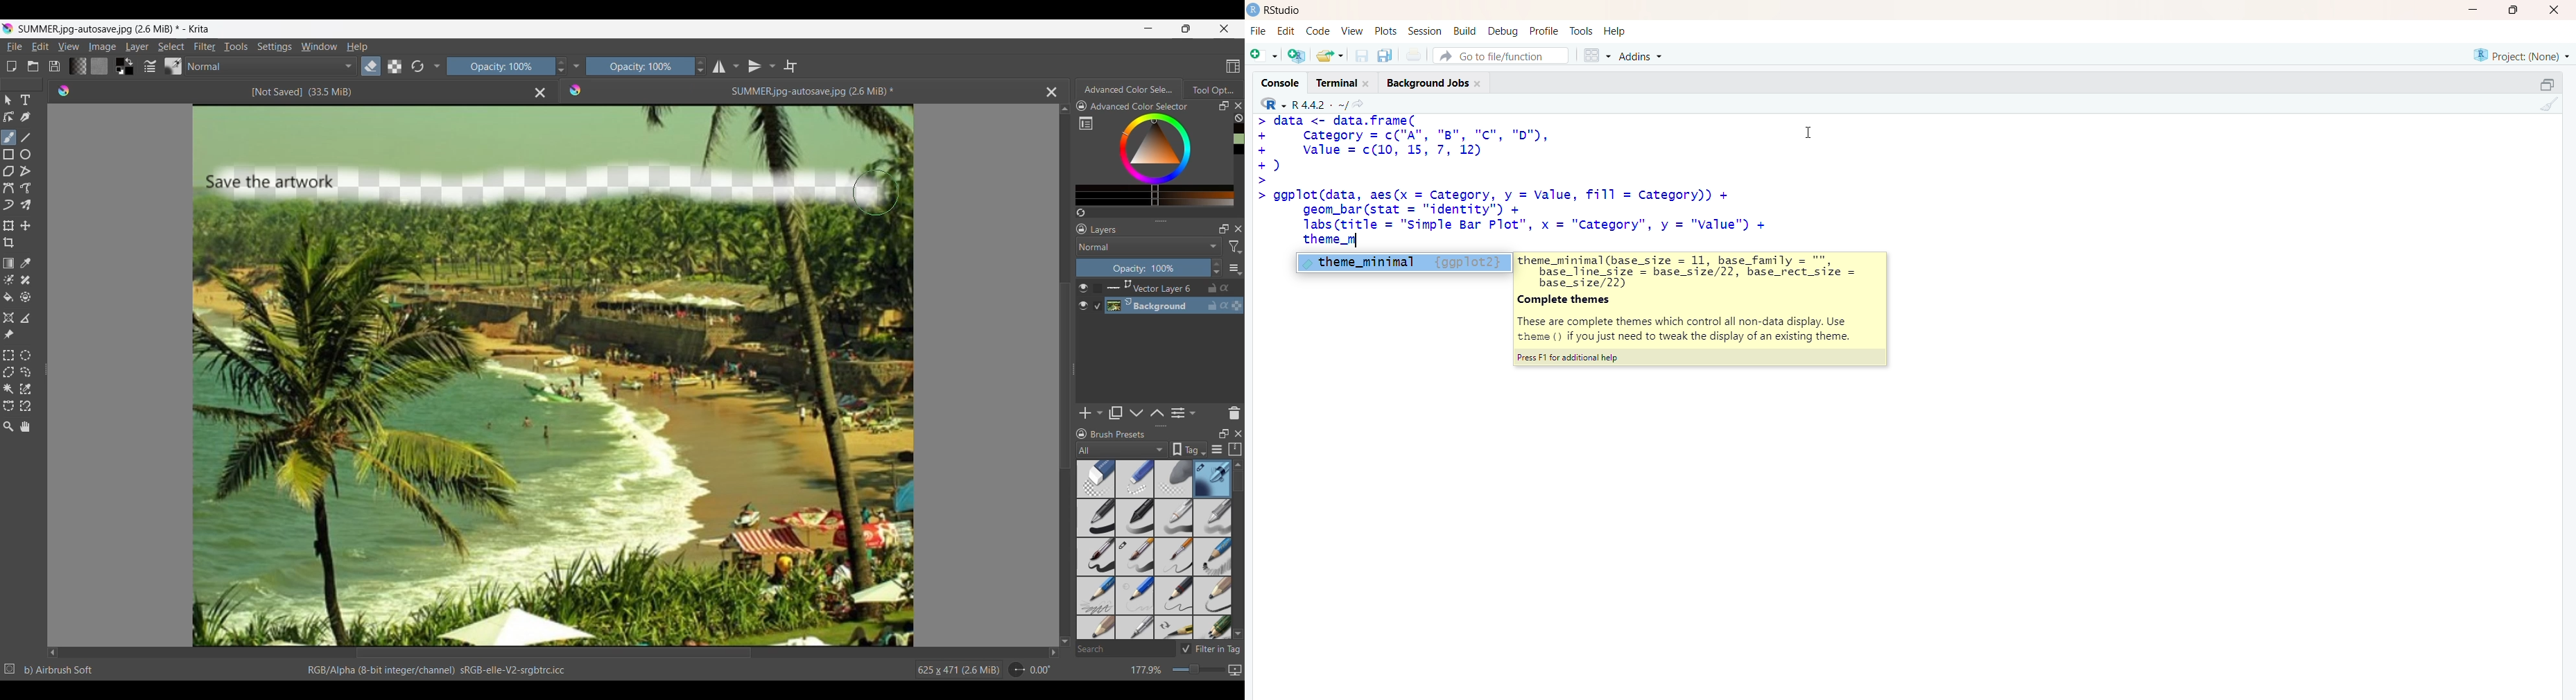 The image size is (2576, 700). Describe the element at coordinates (1384, 55) in the screenshot. I see `save all open documents` at that location.